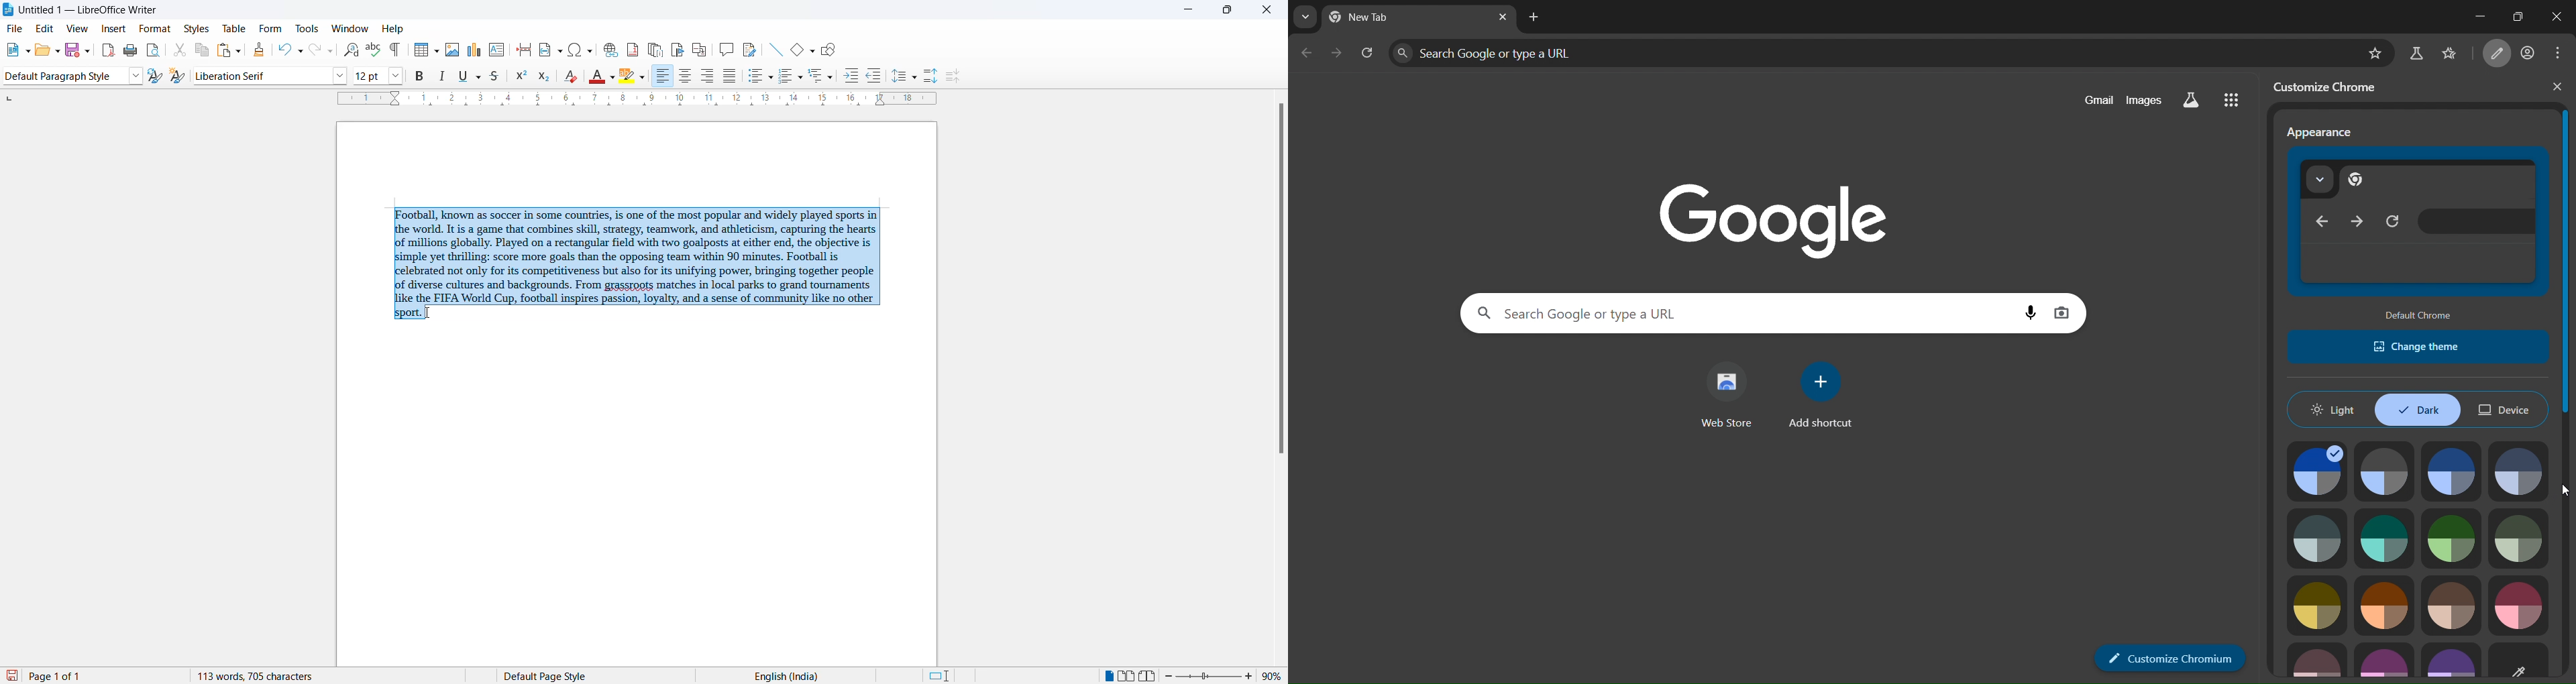 The image size is (2576, 700). What do you see at coordinates (2093, 99) in the screenshot?
I see `gmail` at bounding box center [2093, 99].